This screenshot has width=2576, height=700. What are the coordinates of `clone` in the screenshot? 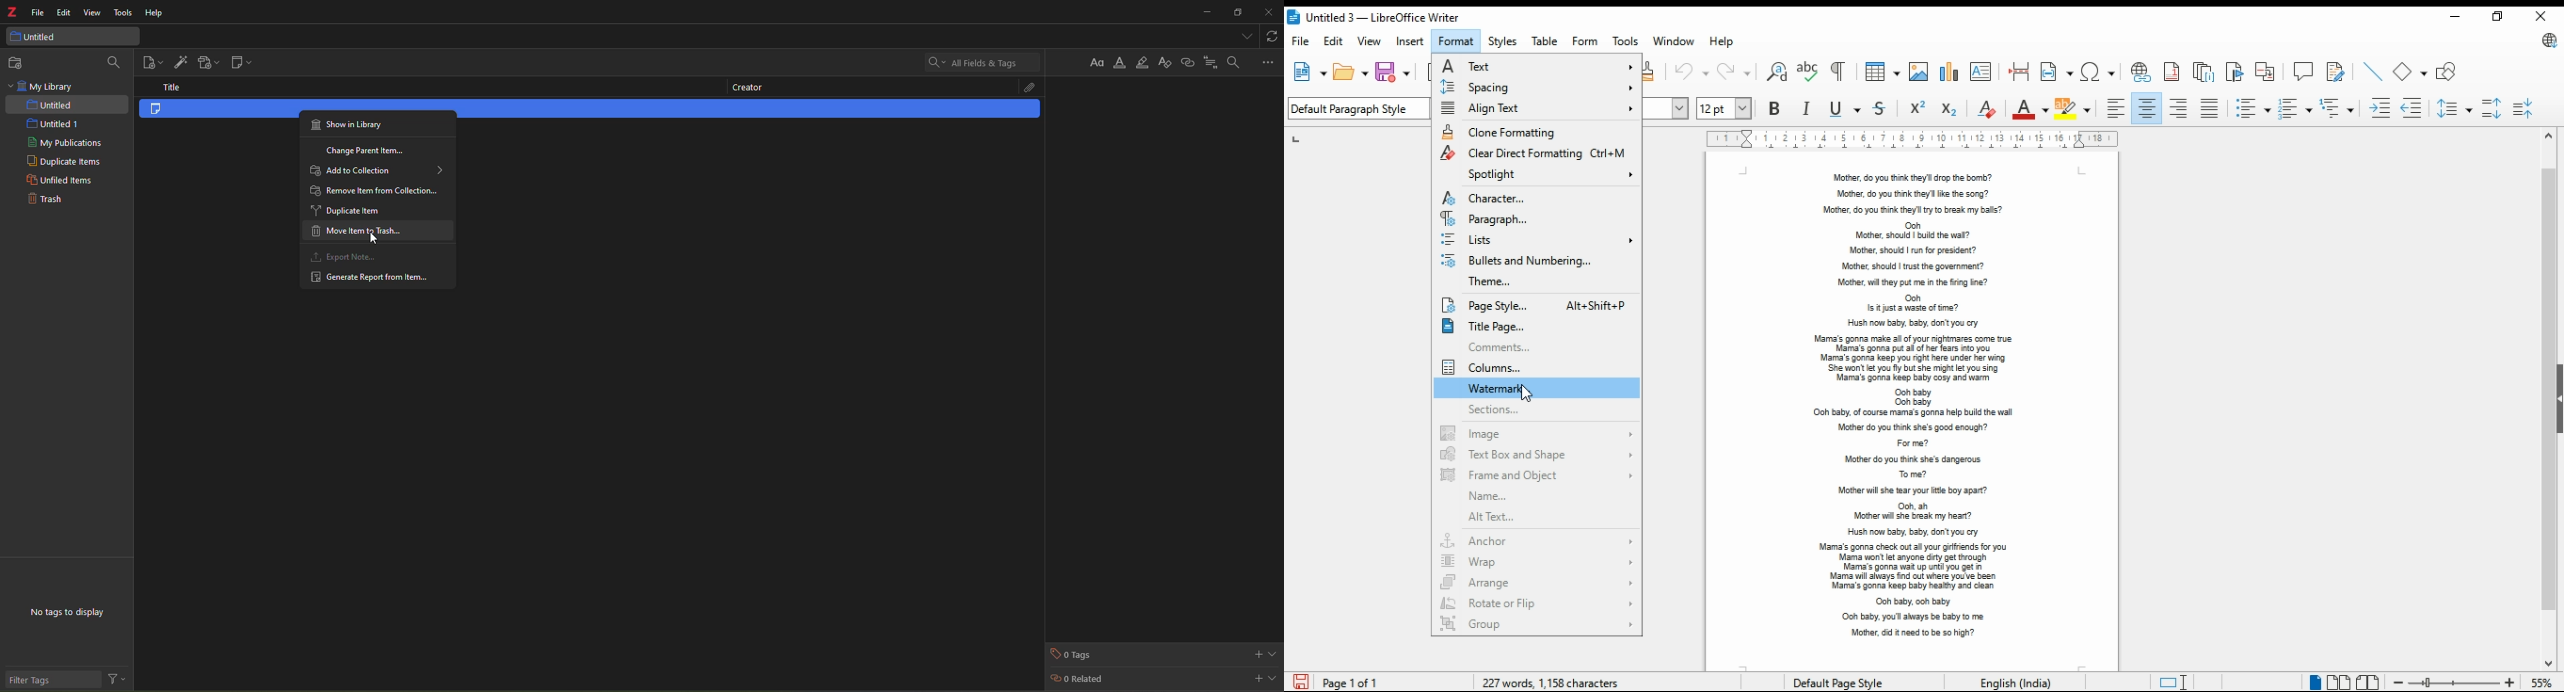 It's located at (1534, 132).